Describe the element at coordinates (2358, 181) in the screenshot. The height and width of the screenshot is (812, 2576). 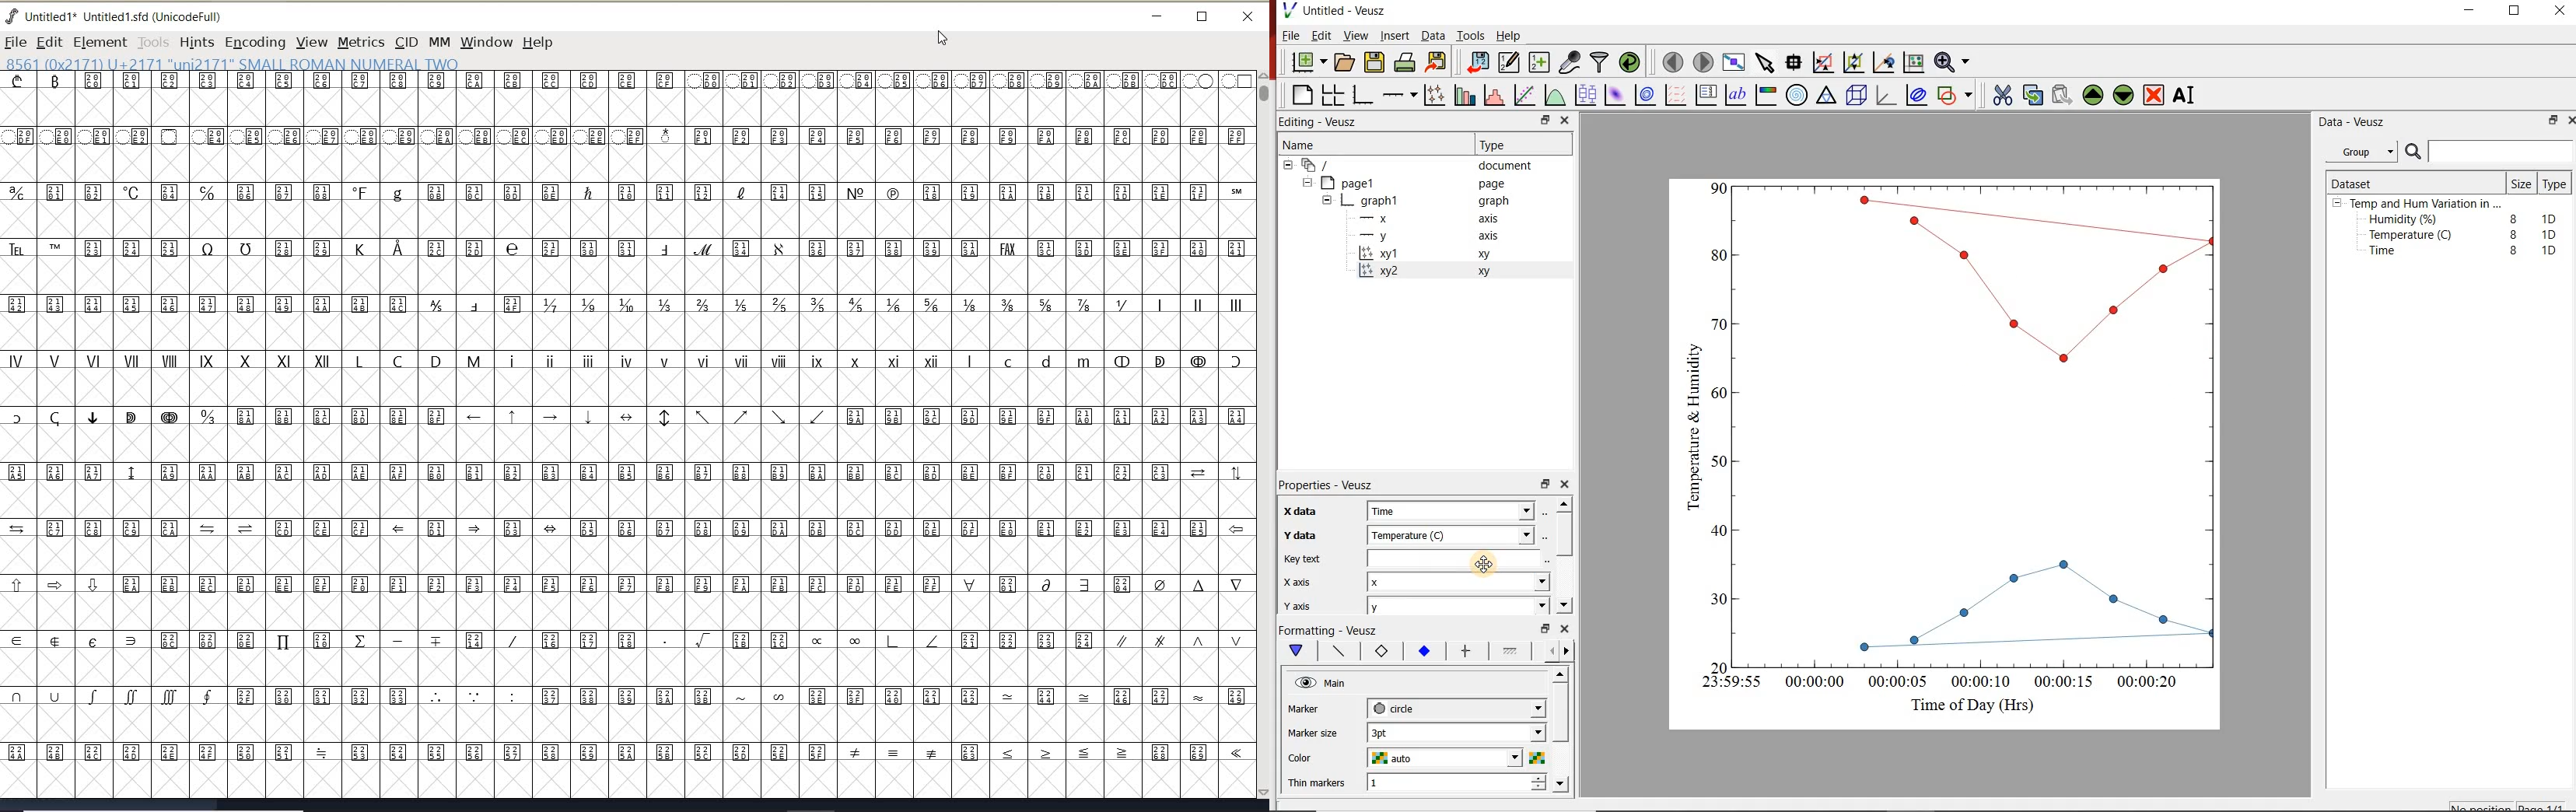
I see `Dataset` at that location.